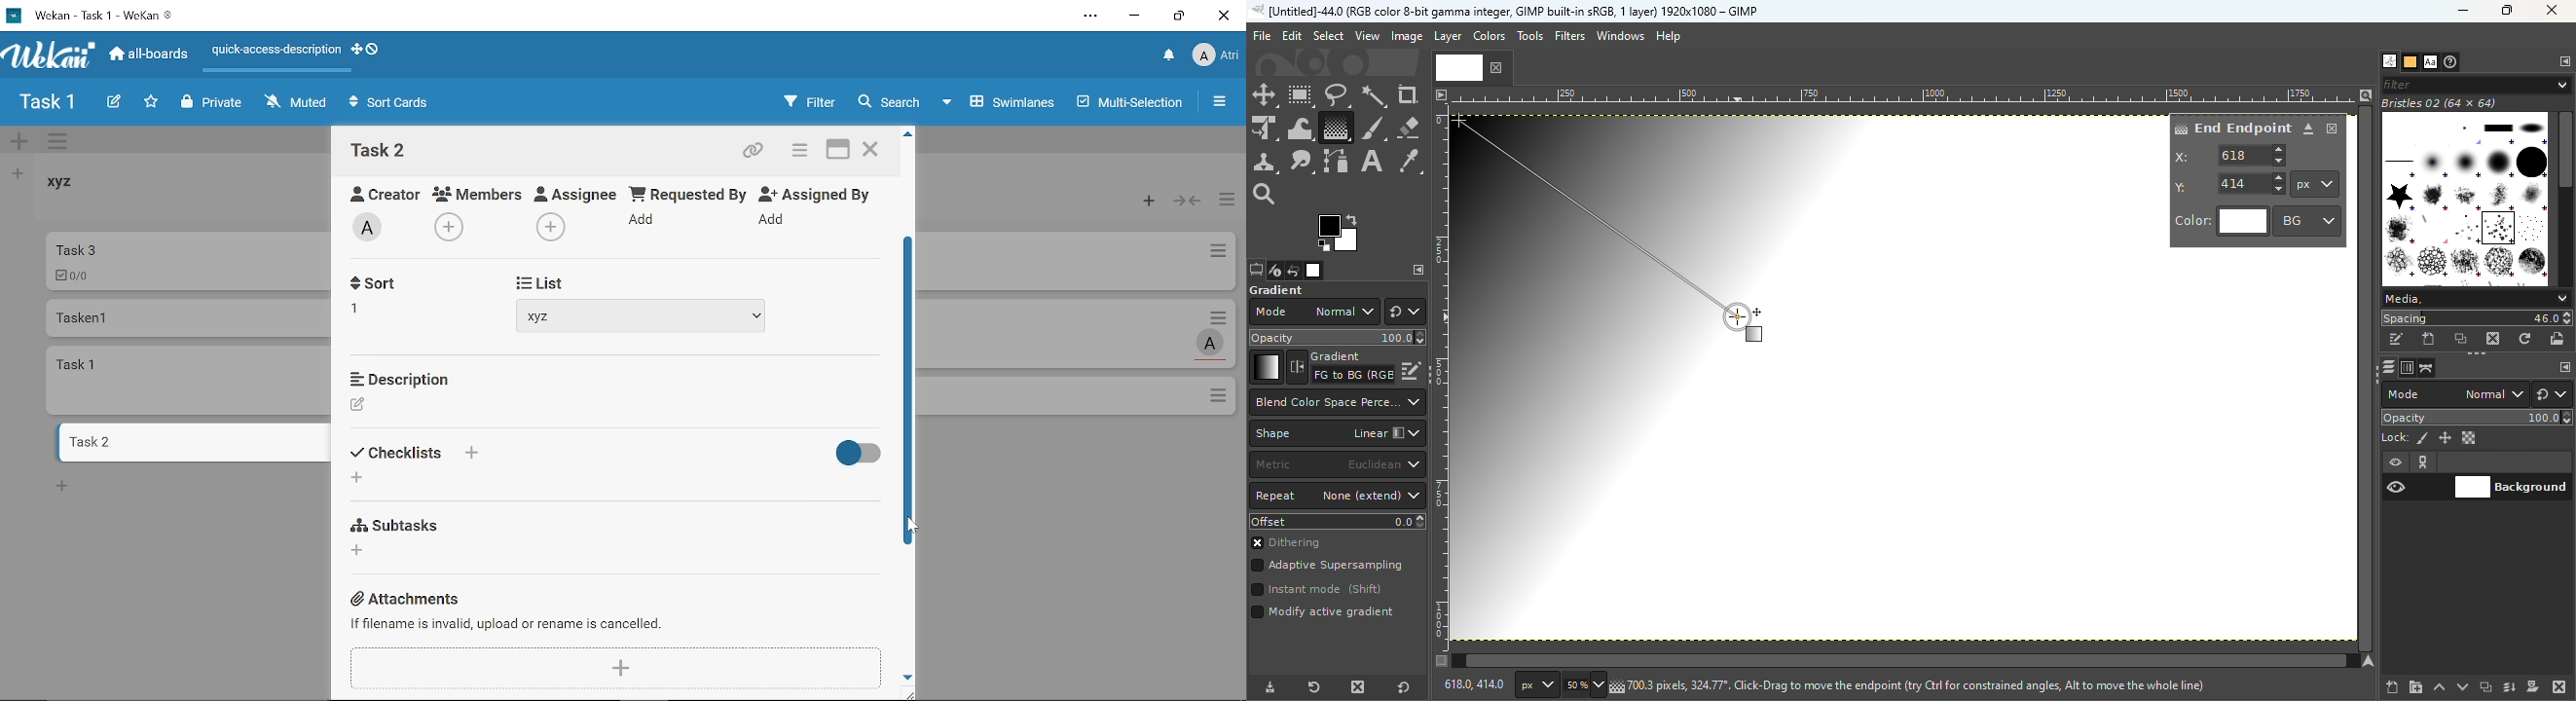  I want to click on If filename is invalid, upload or rename is cancelled., so click(507, 623).